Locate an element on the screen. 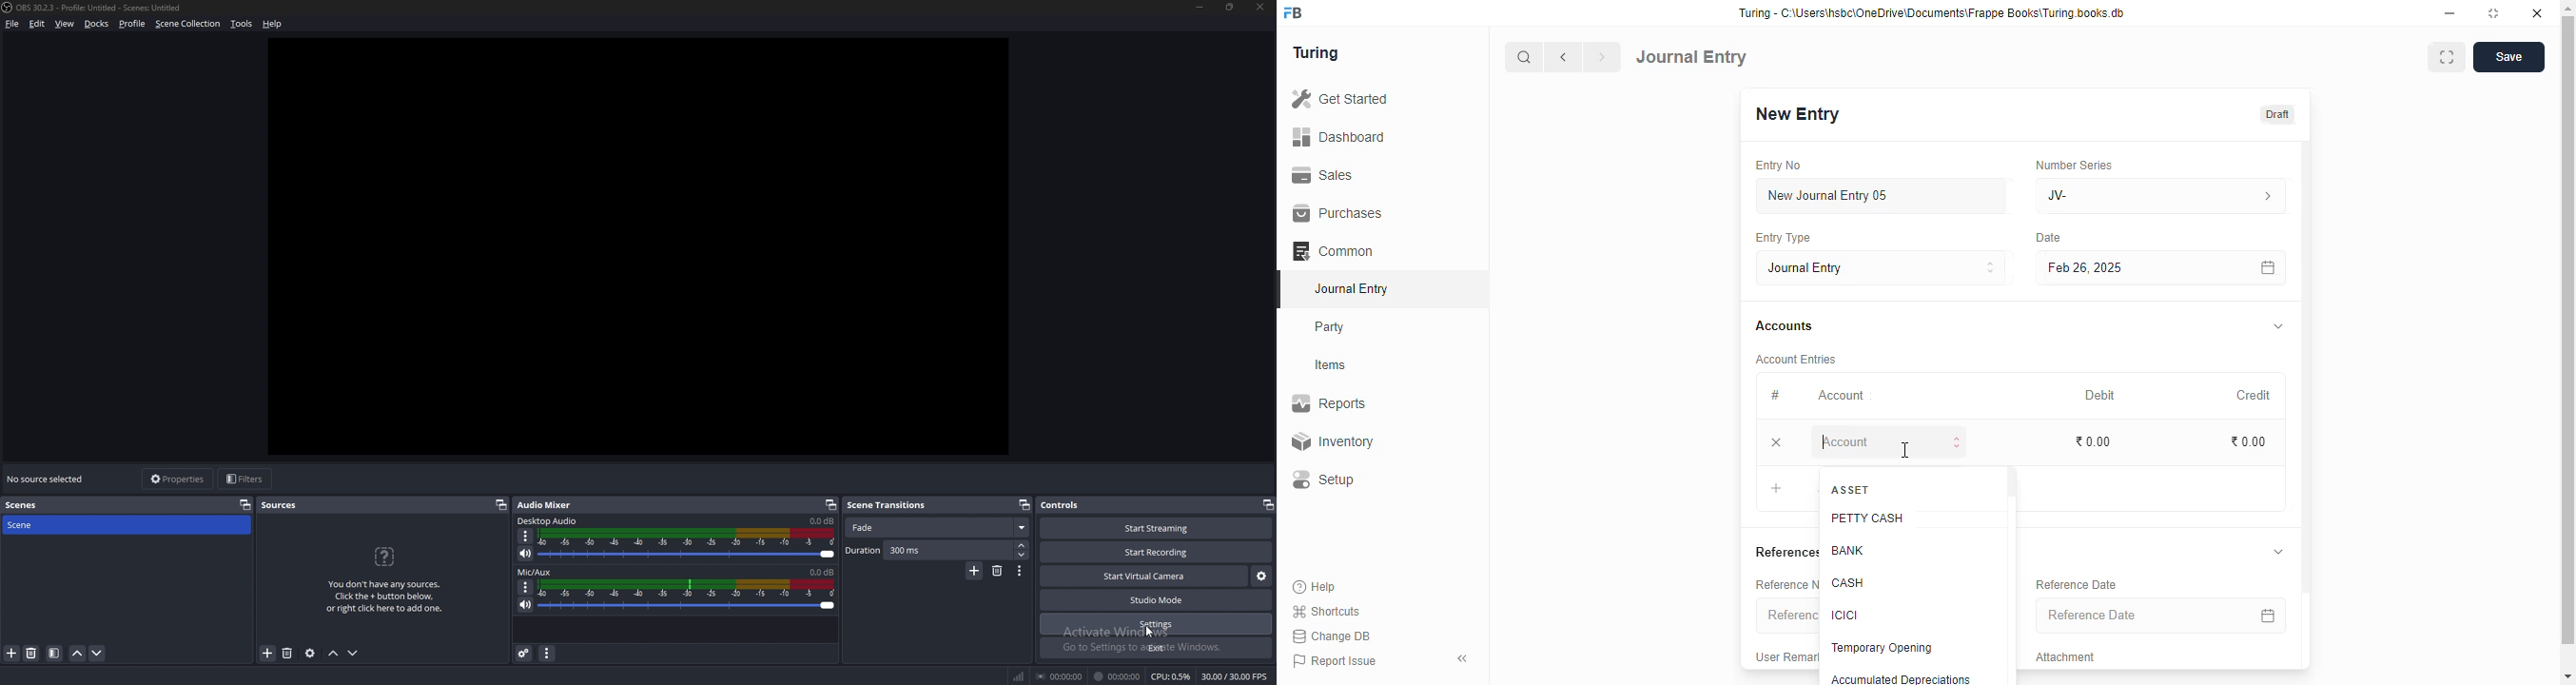  save is located at coordinates (2508, 57).